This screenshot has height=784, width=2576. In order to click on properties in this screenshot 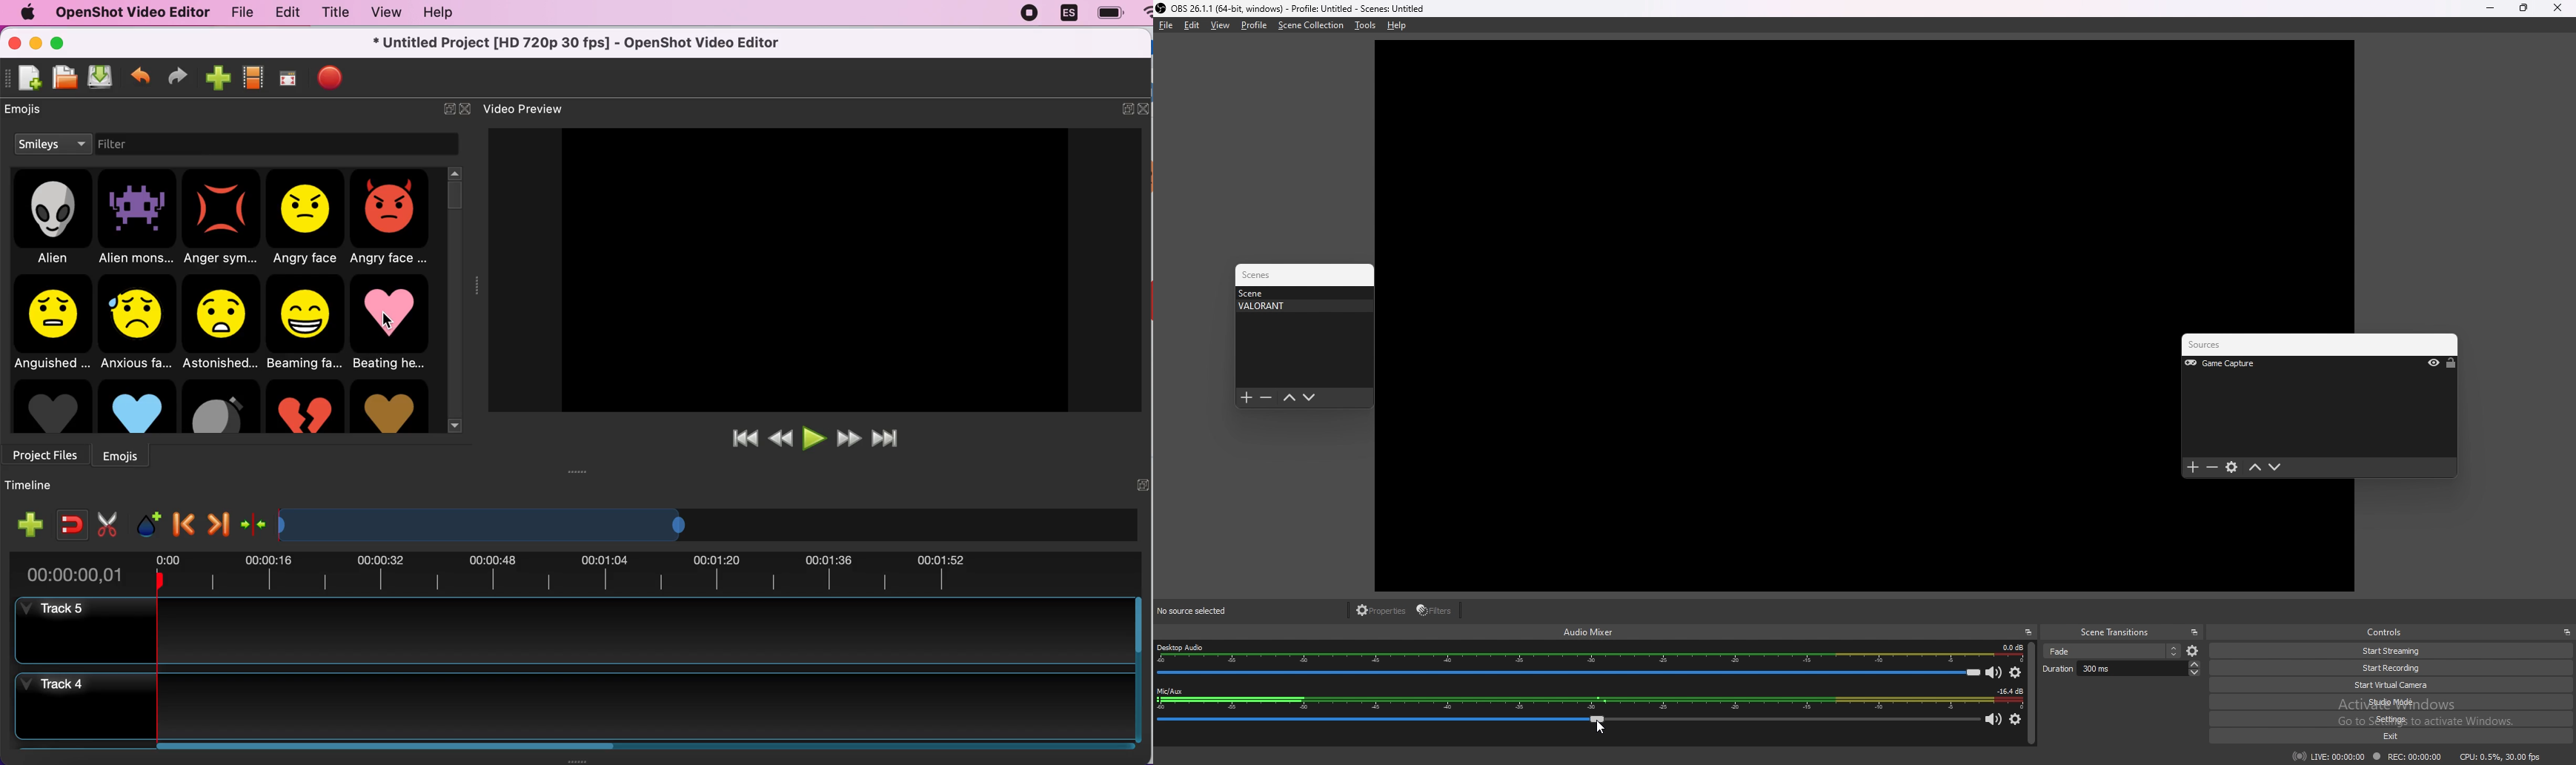, I will do `click(1382, 611)`.